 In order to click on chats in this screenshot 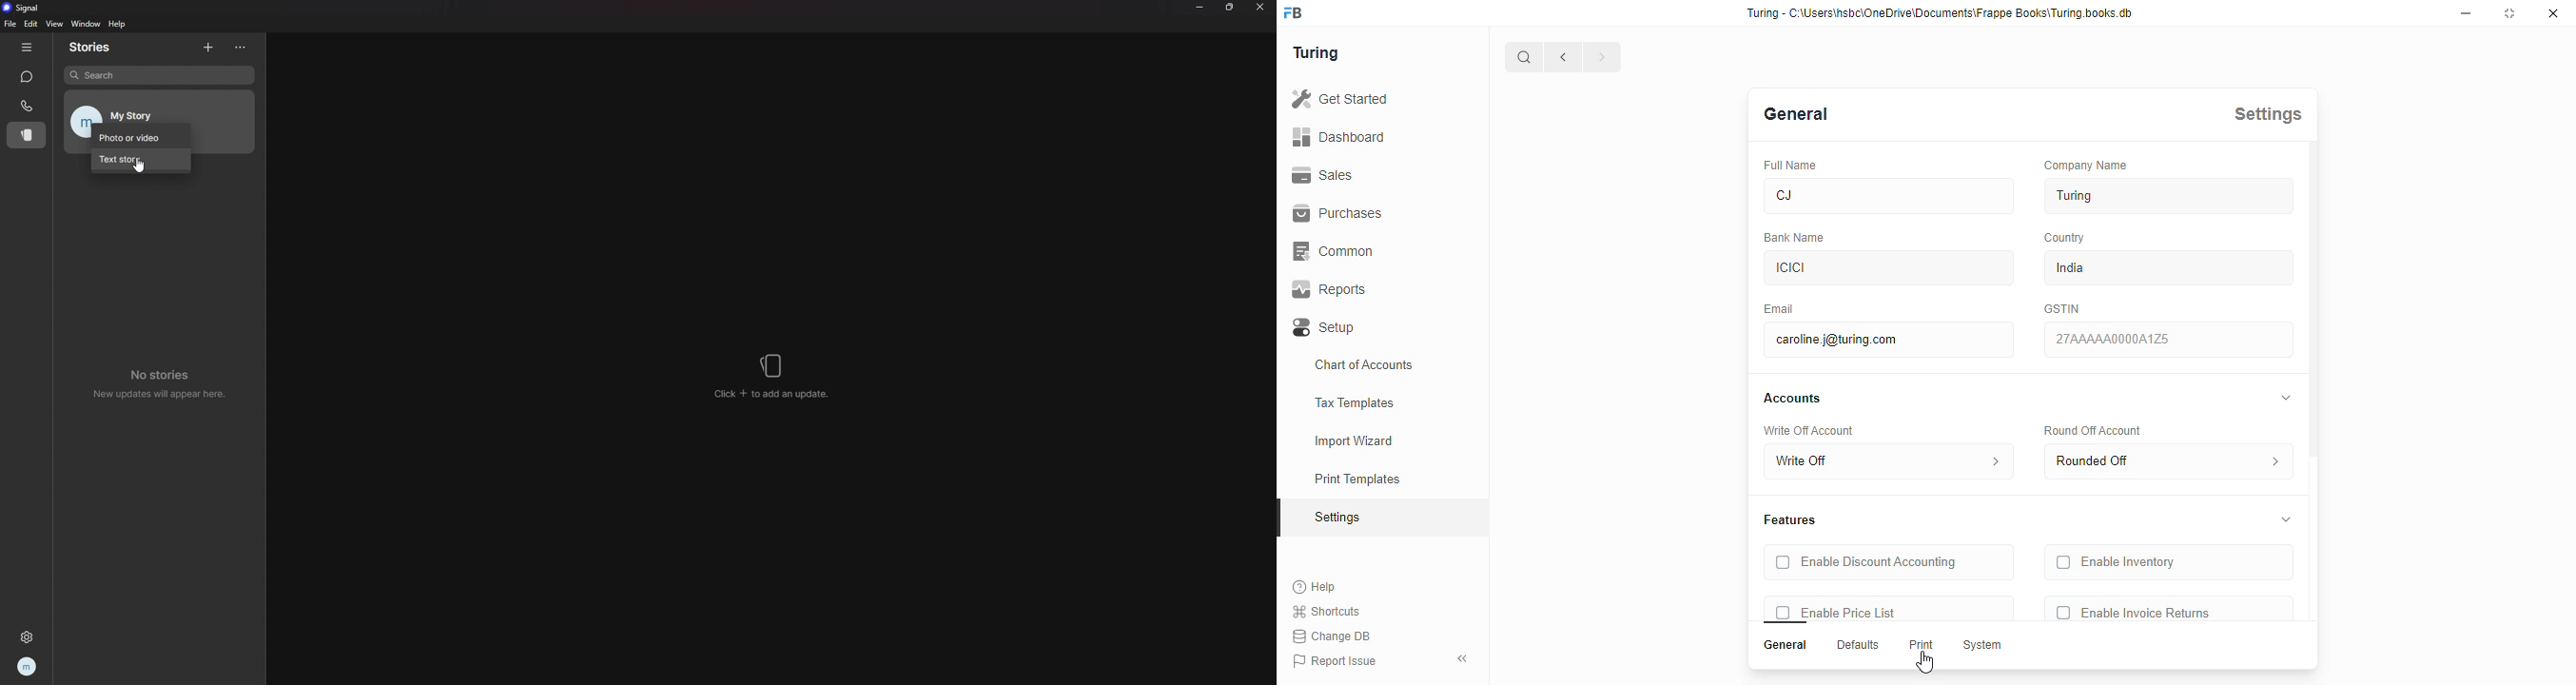, I will do `click(28, 77)`.